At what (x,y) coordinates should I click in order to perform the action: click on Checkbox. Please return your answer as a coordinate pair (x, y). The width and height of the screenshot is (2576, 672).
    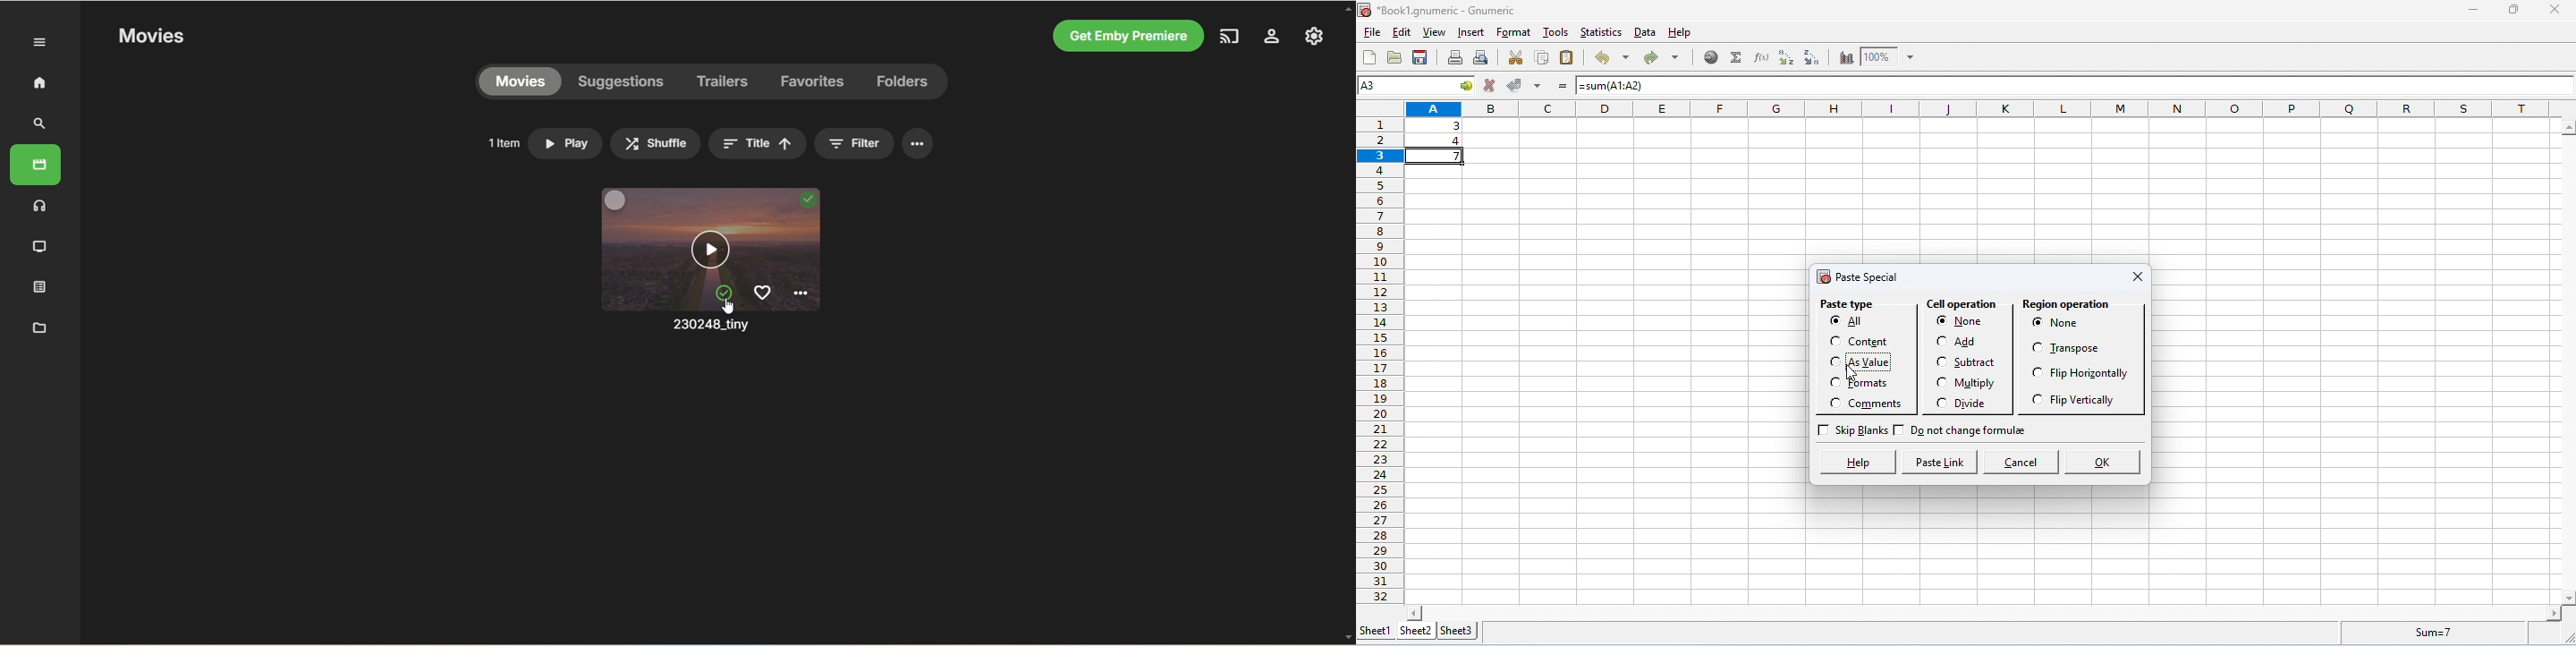
    Looking at the image, I should click on (2033, 400).